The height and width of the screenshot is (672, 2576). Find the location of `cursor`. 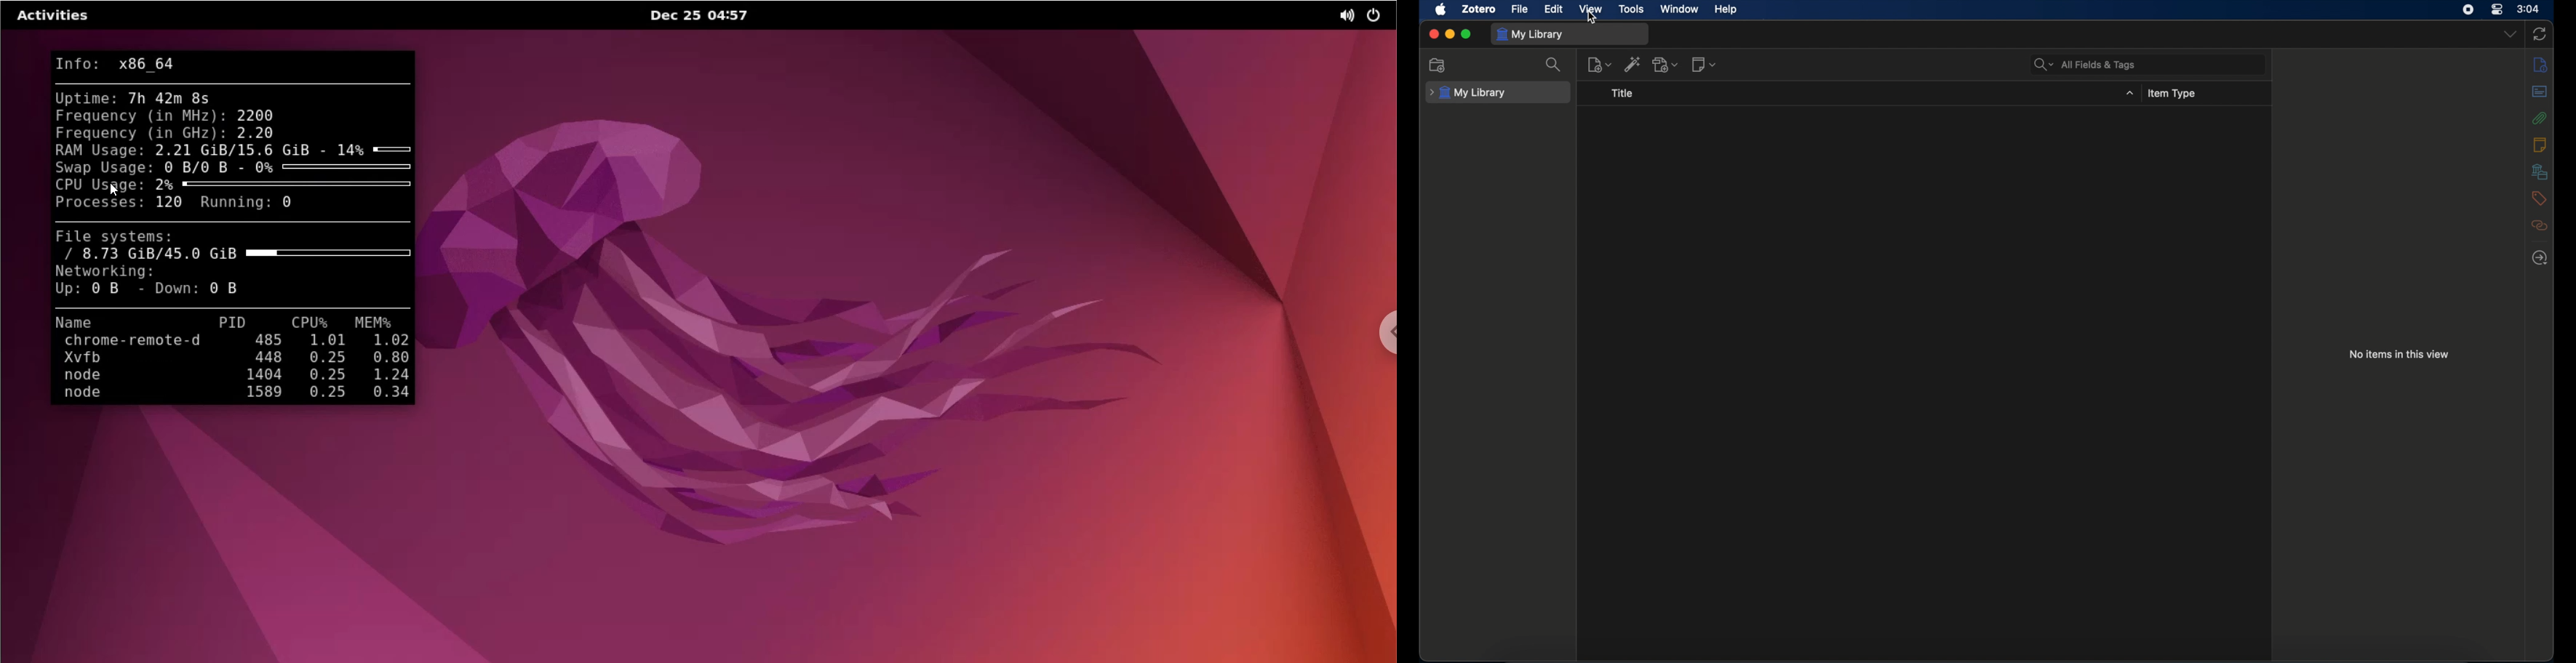

cursor is located at coordinates (1591, 17).